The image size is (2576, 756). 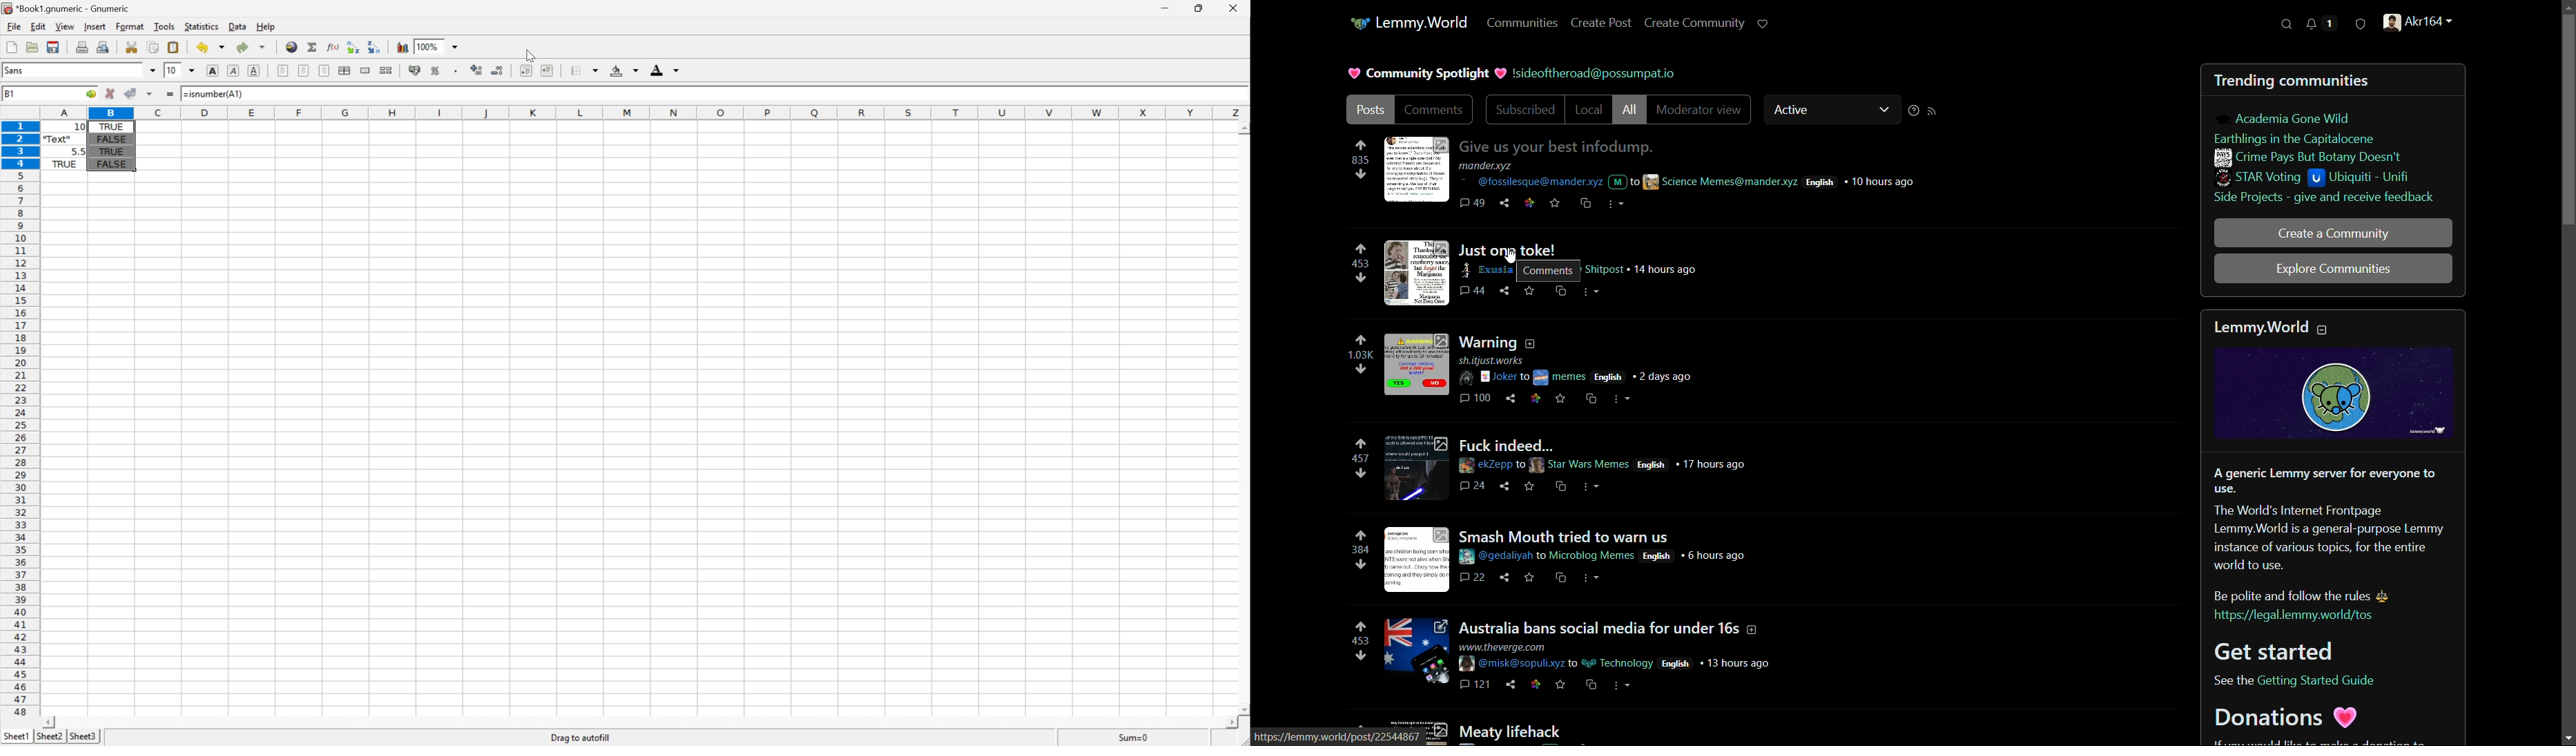 I want to click on cross post, so click(x=1560, y=487).